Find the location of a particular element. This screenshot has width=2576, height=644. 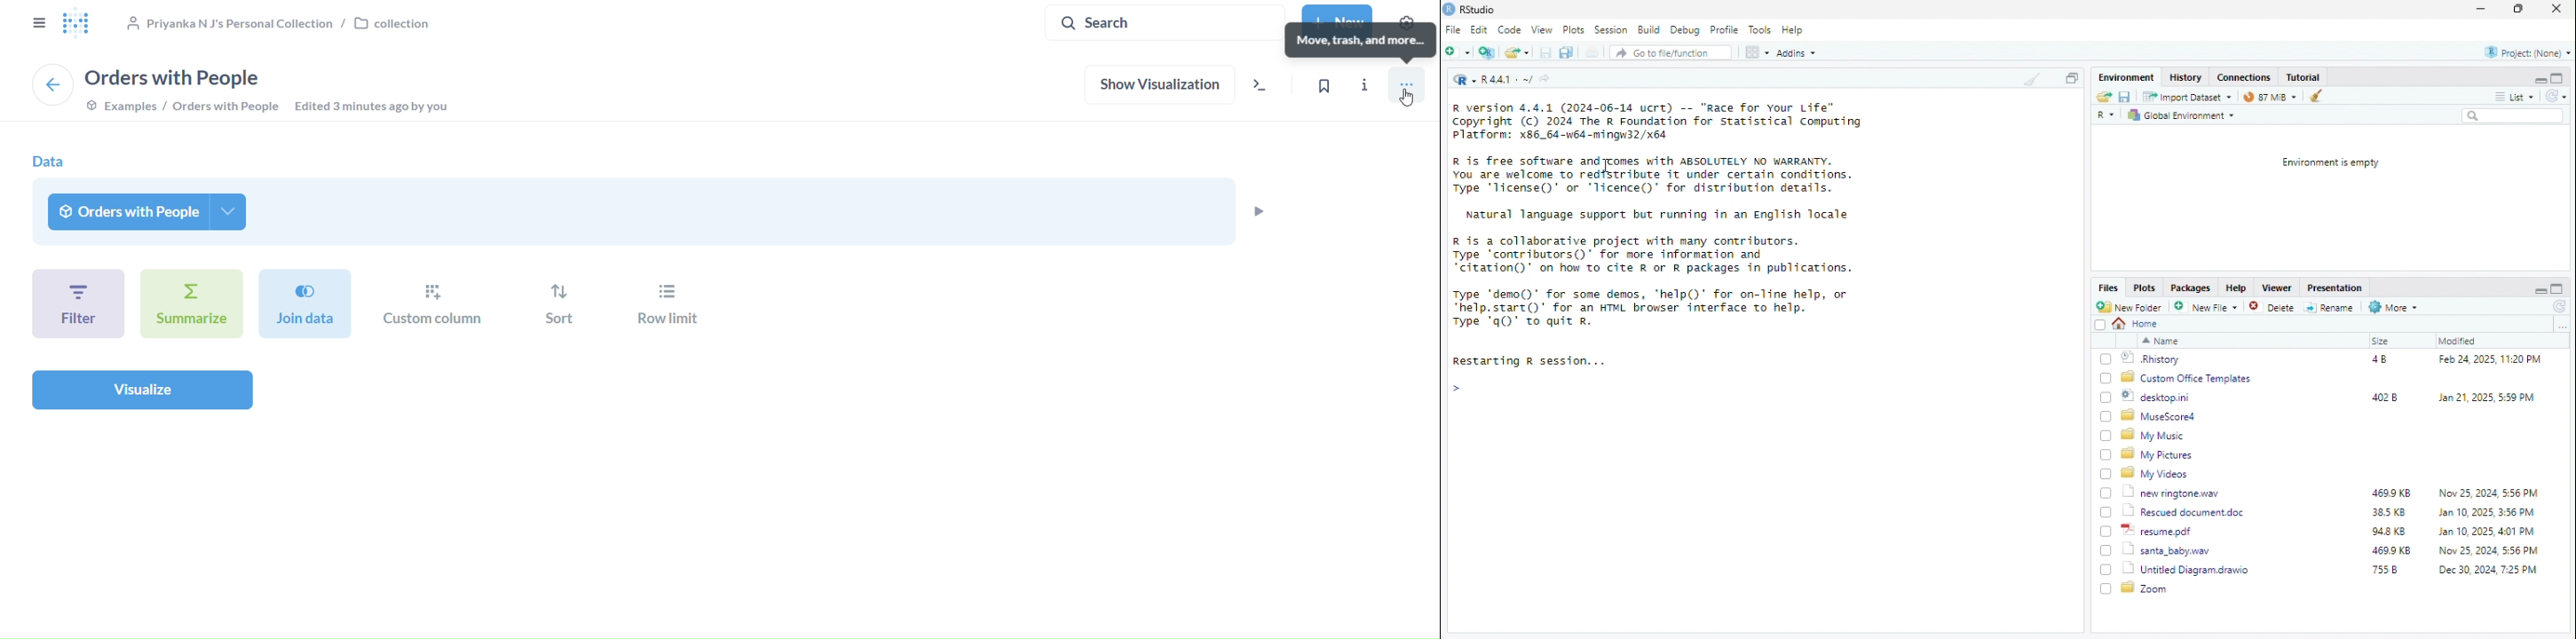

example/orders with people is located at coordinates (185, 106).